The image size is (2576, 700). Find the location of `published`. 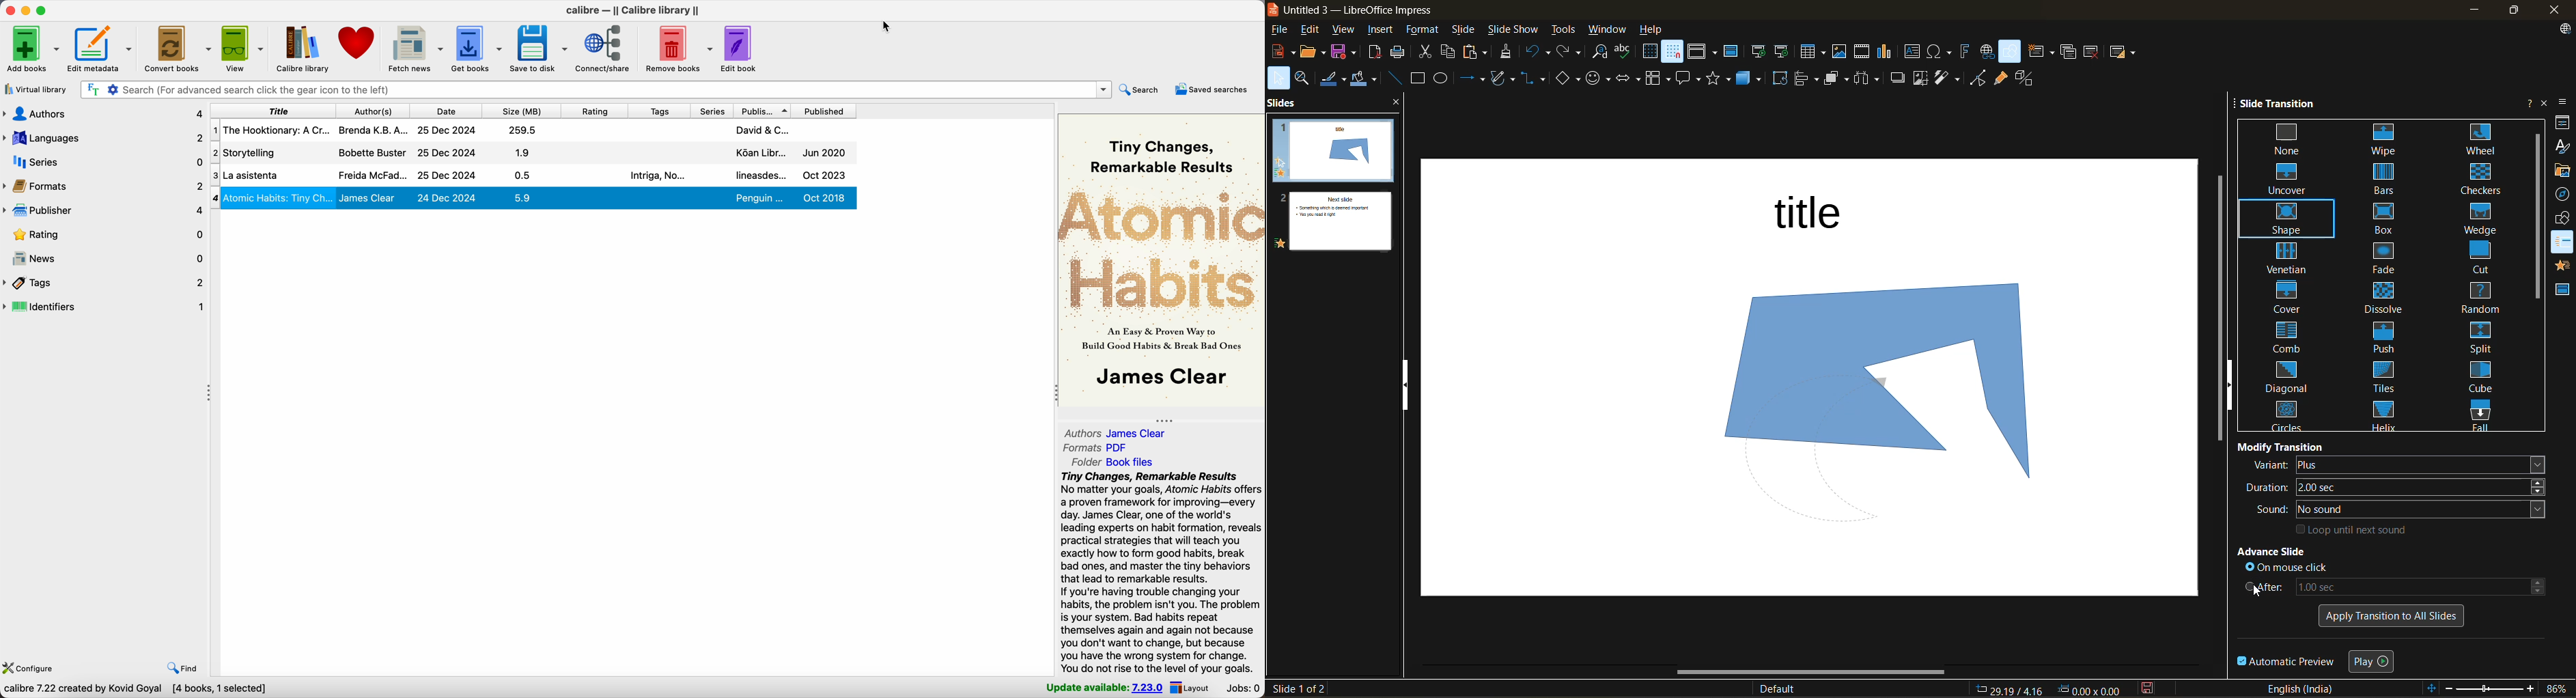

published is located at coordinates (824, 110).